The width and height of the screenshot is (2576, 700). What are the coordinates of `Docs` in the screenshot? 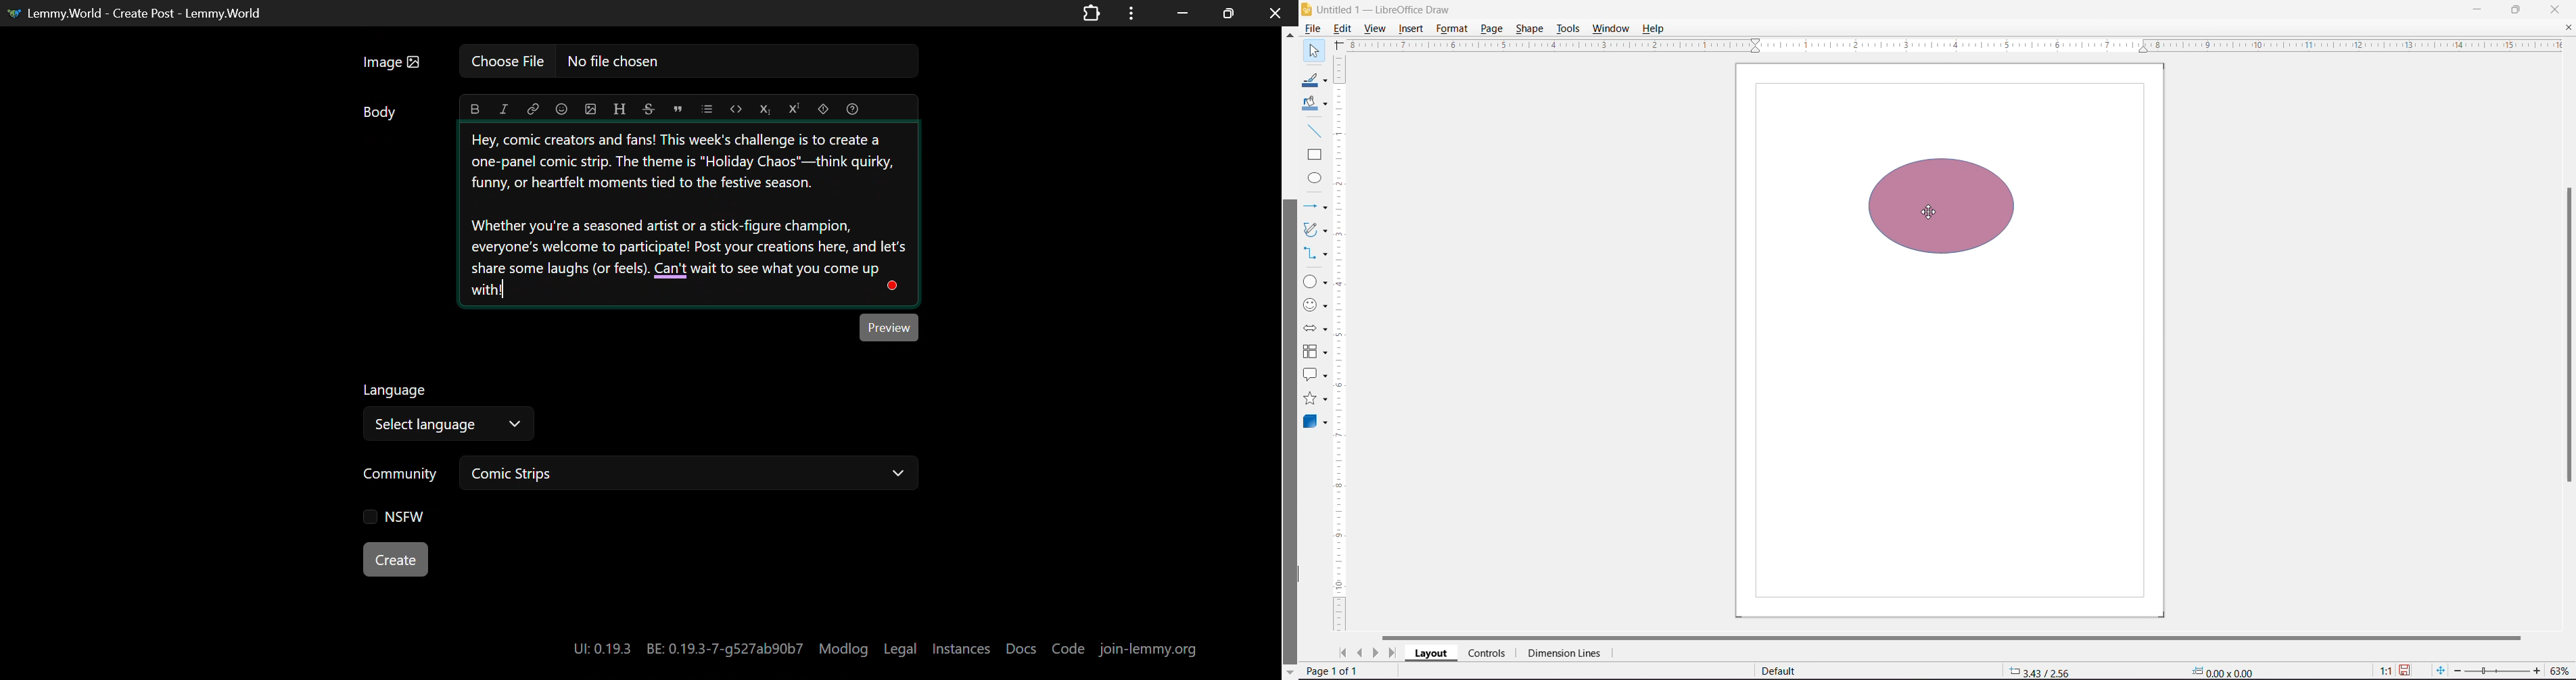 It's located at (1023, 648).